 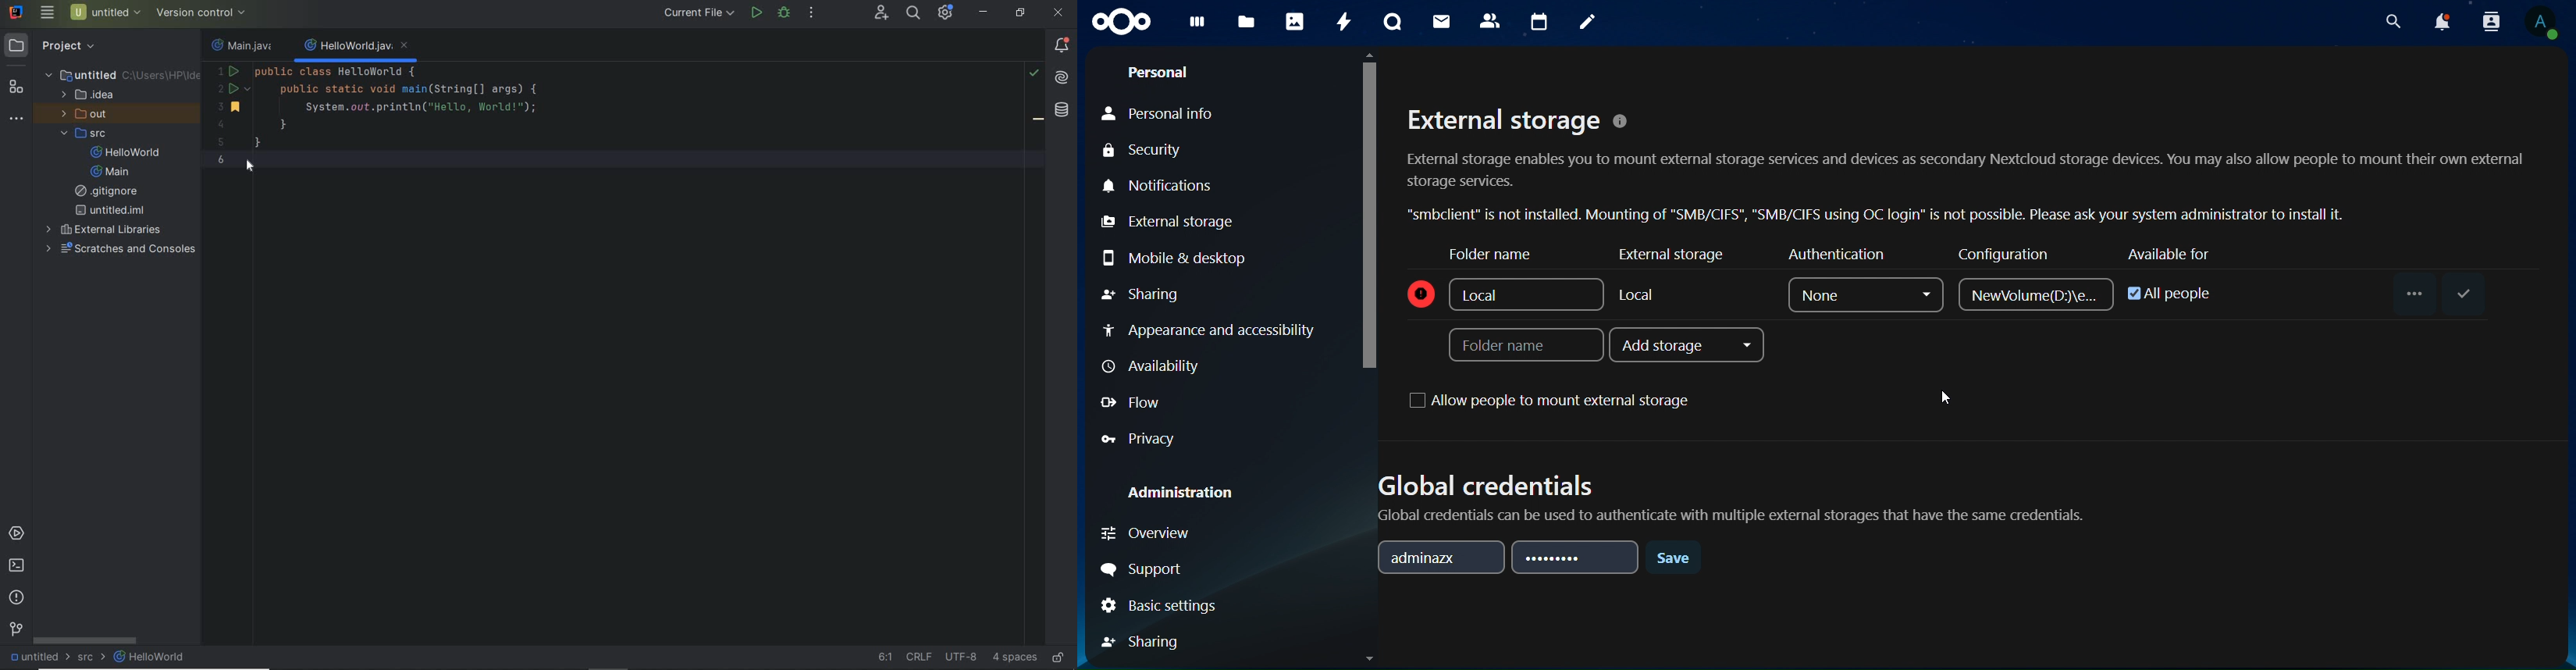 I want to click on personal, so click(x=1161, y=69).